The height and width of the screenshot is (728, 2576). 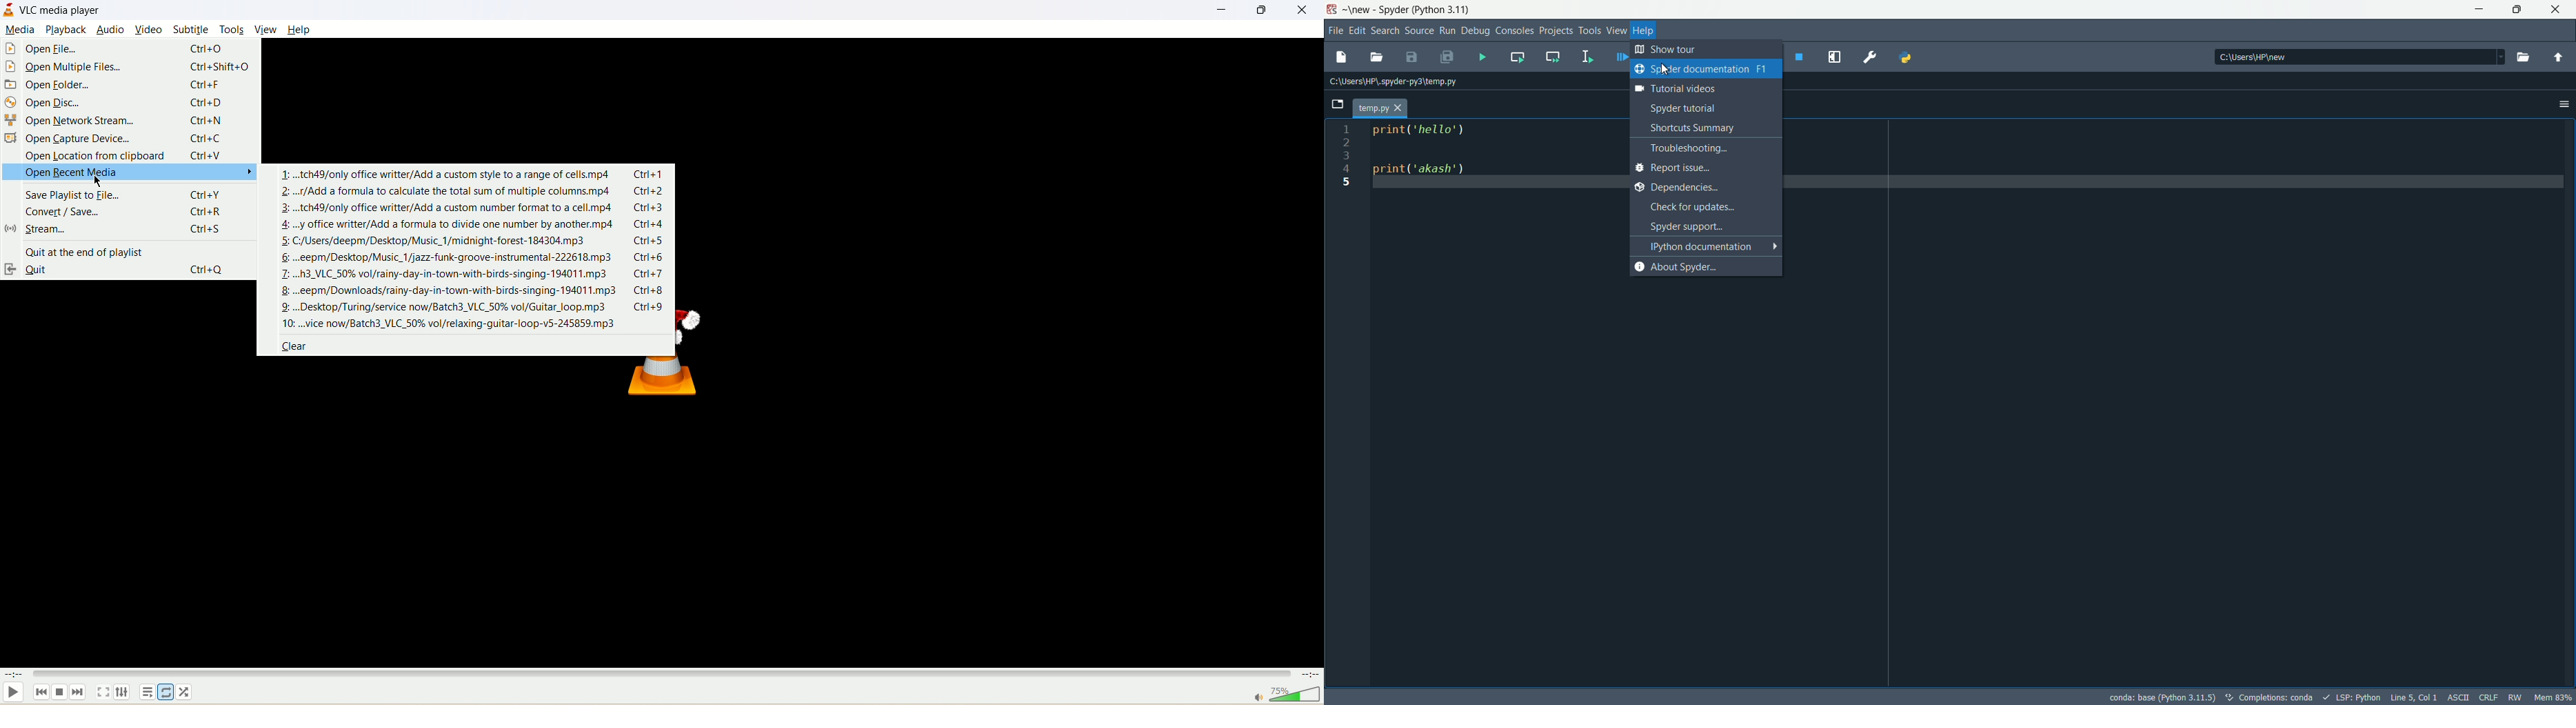 I want to click on audio, so click(x=111, y=30).